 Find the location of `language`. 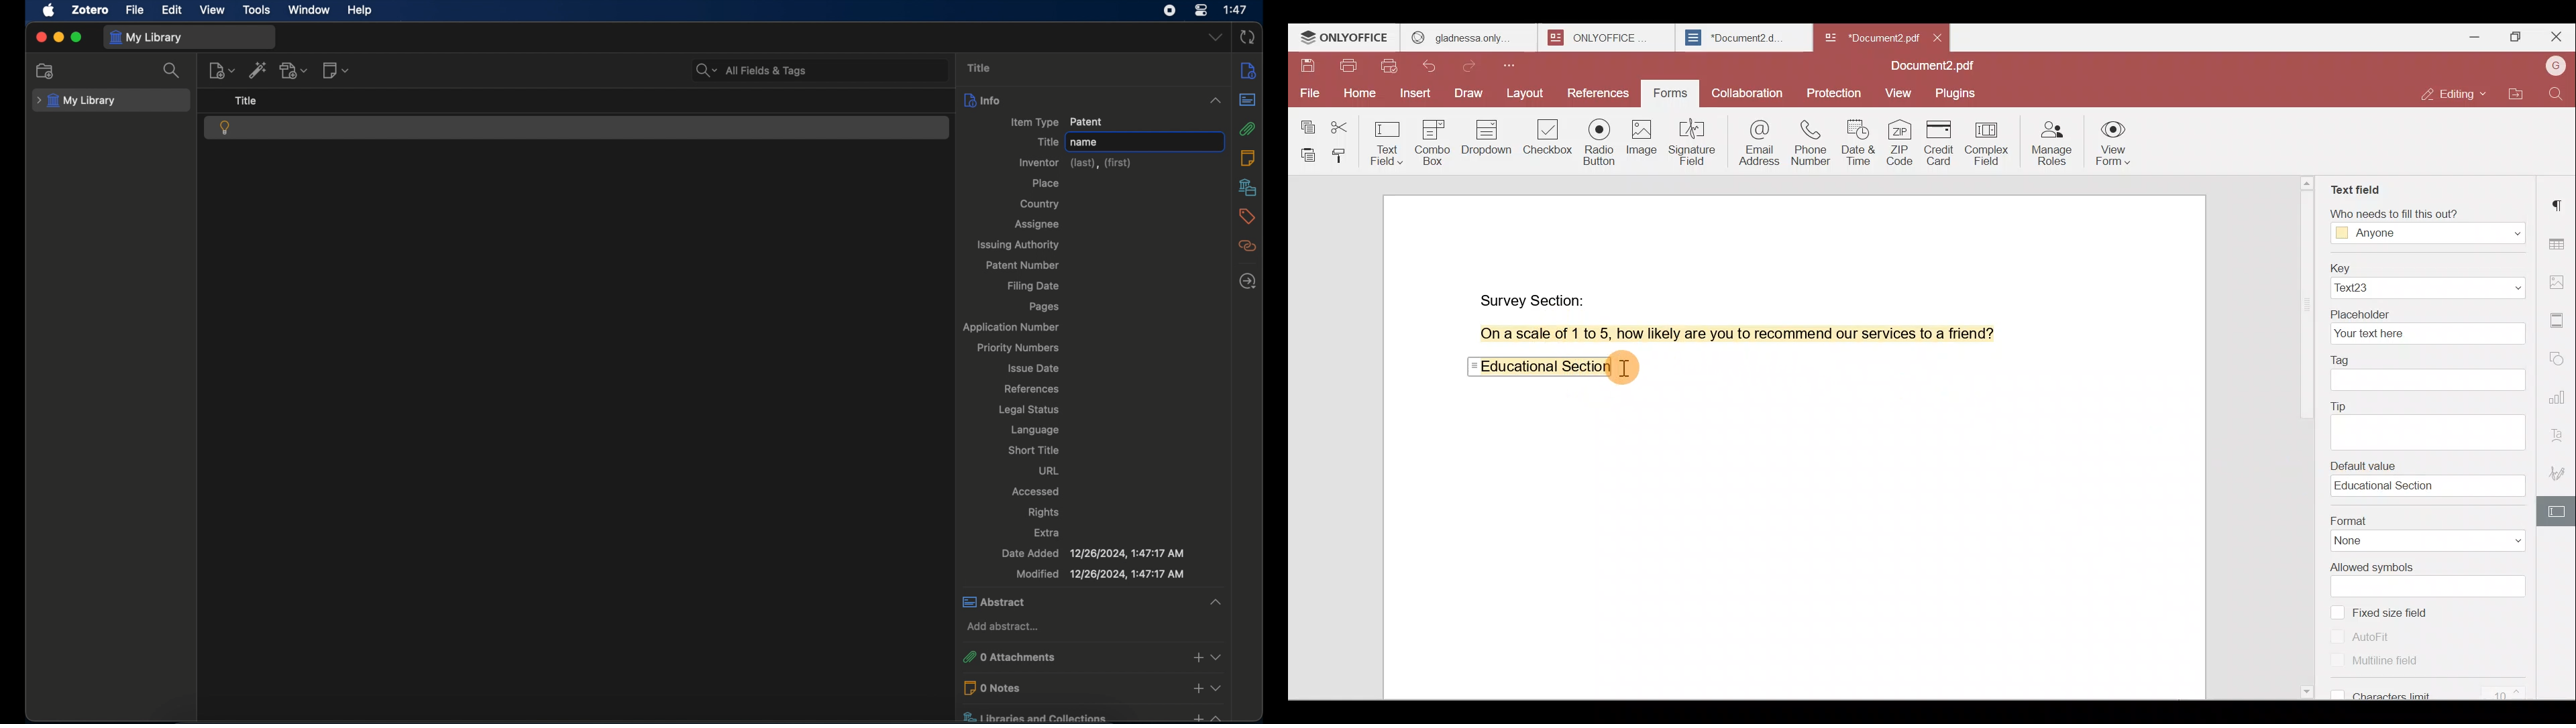

language is located at coordinates (1035, 430).